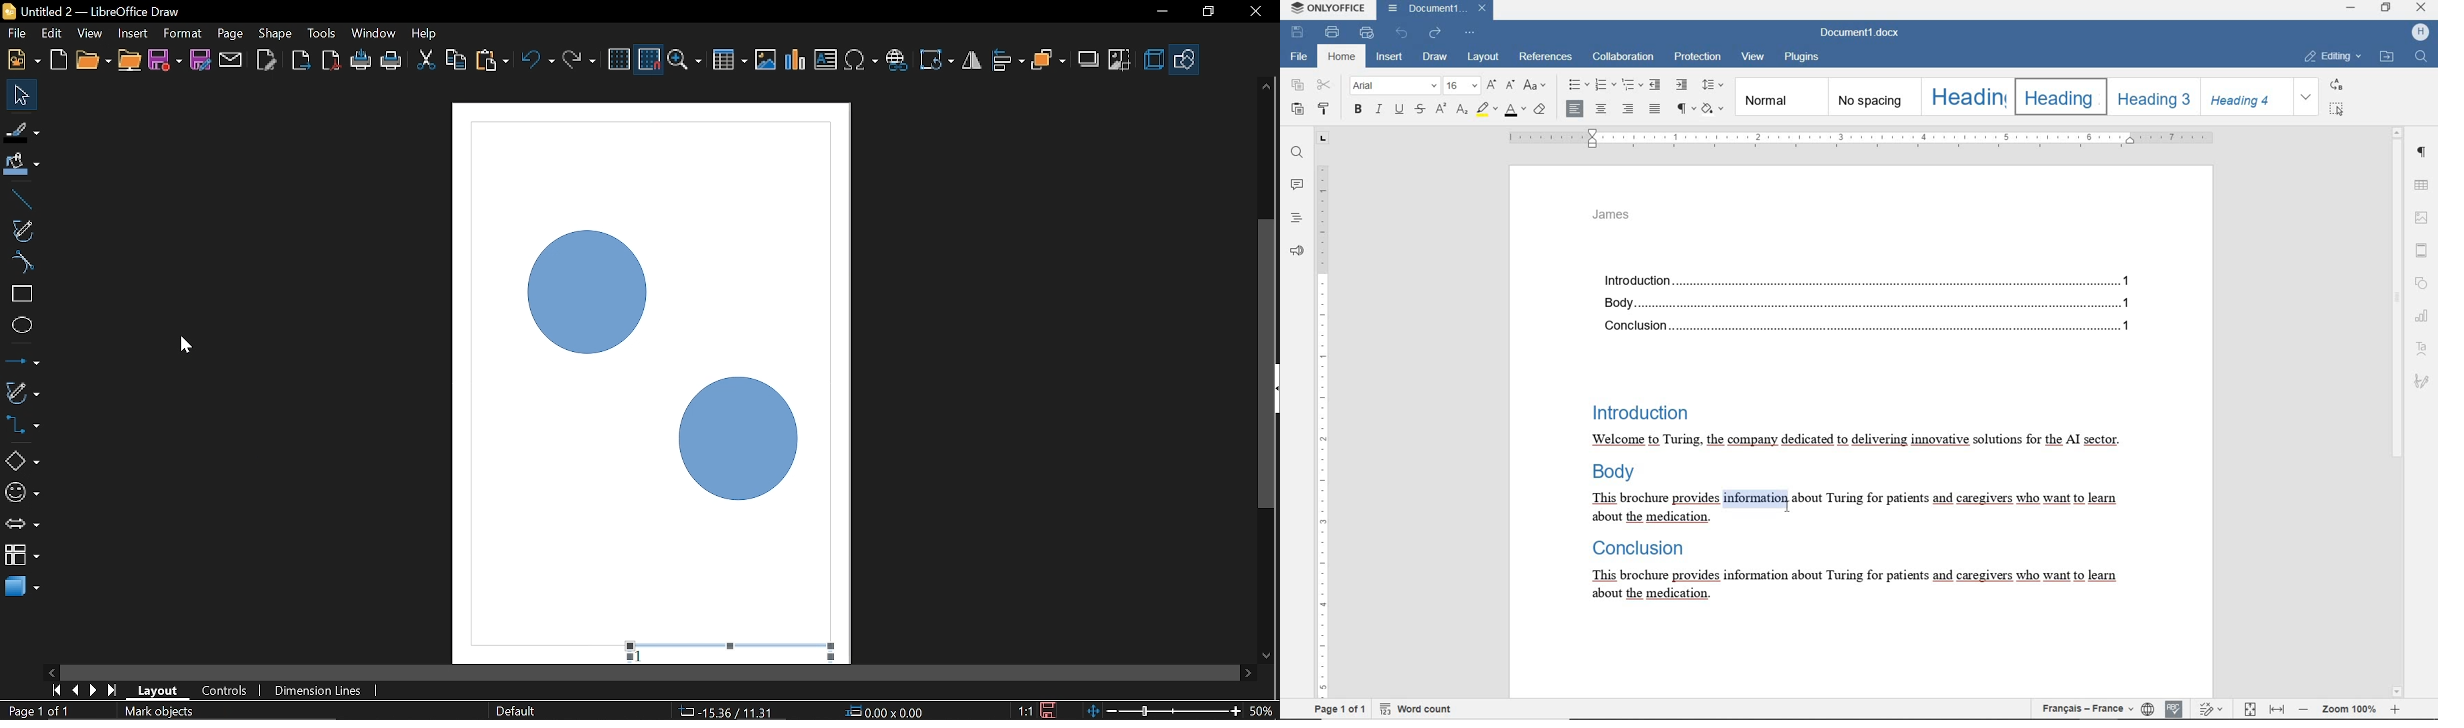  Describe the element at coordinates (1623, 58) in the screenshot. I see `COLLABORATION` at that location.